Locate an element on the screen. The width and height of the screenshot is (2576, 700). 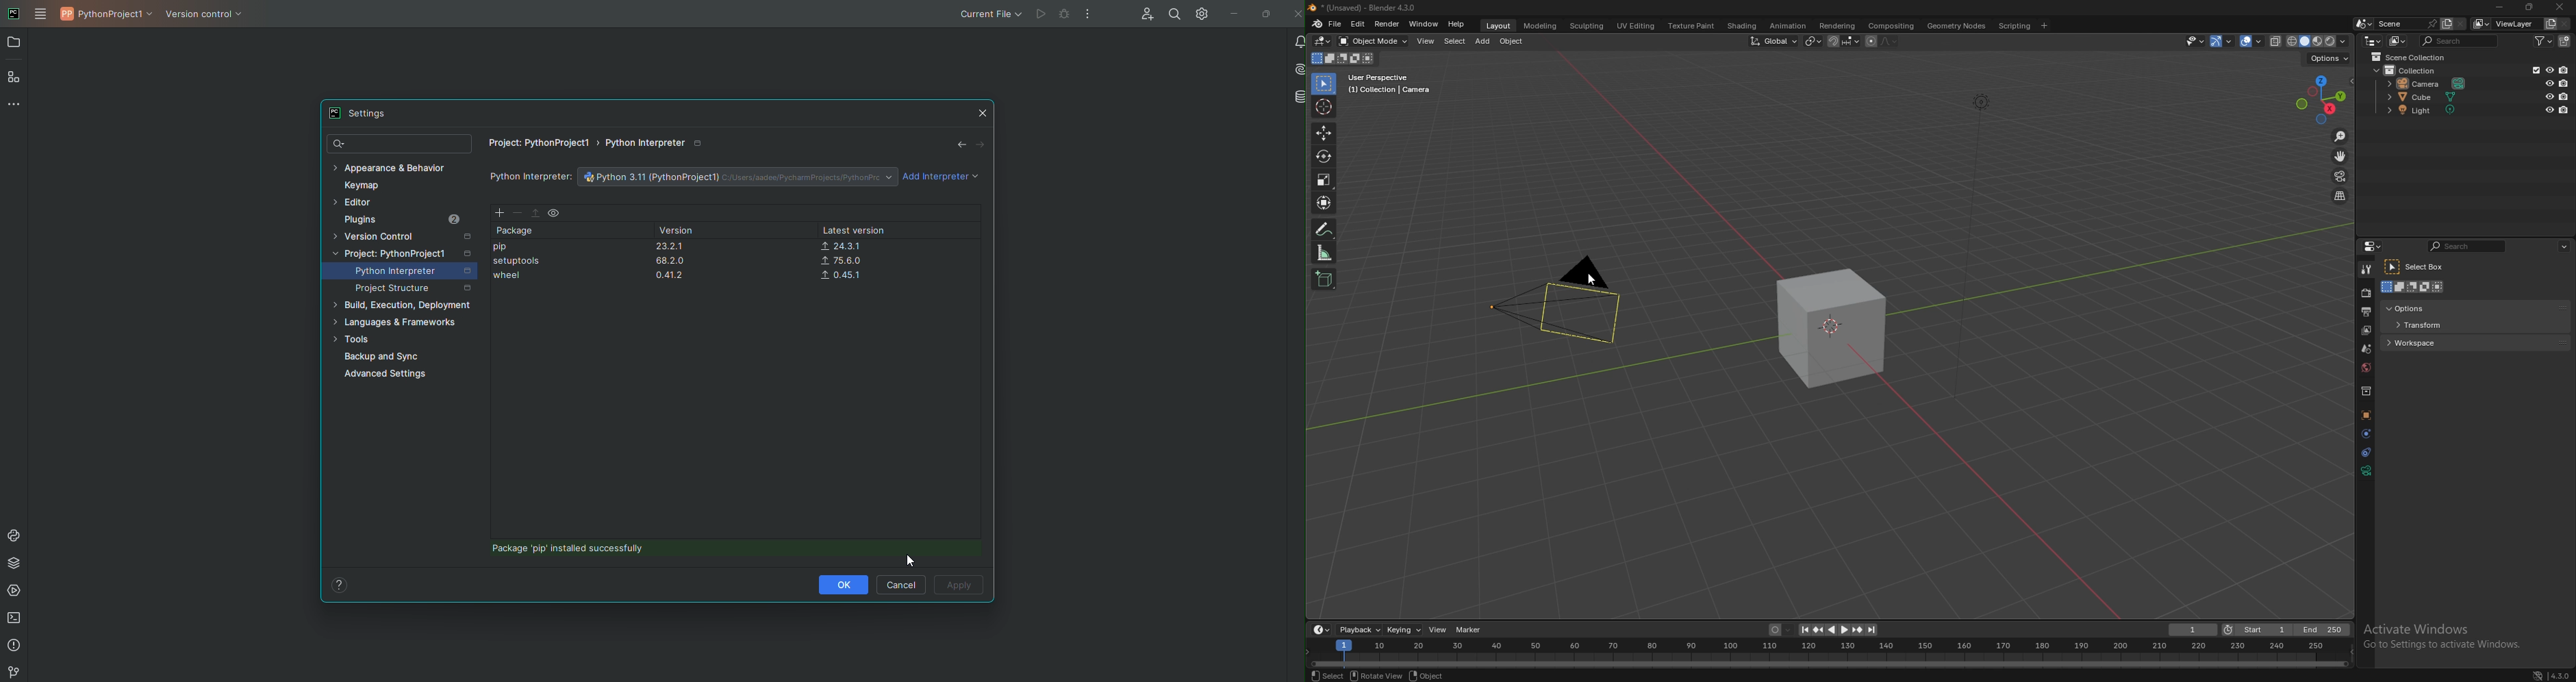
Setuptools is located at coordinates (518, 262).